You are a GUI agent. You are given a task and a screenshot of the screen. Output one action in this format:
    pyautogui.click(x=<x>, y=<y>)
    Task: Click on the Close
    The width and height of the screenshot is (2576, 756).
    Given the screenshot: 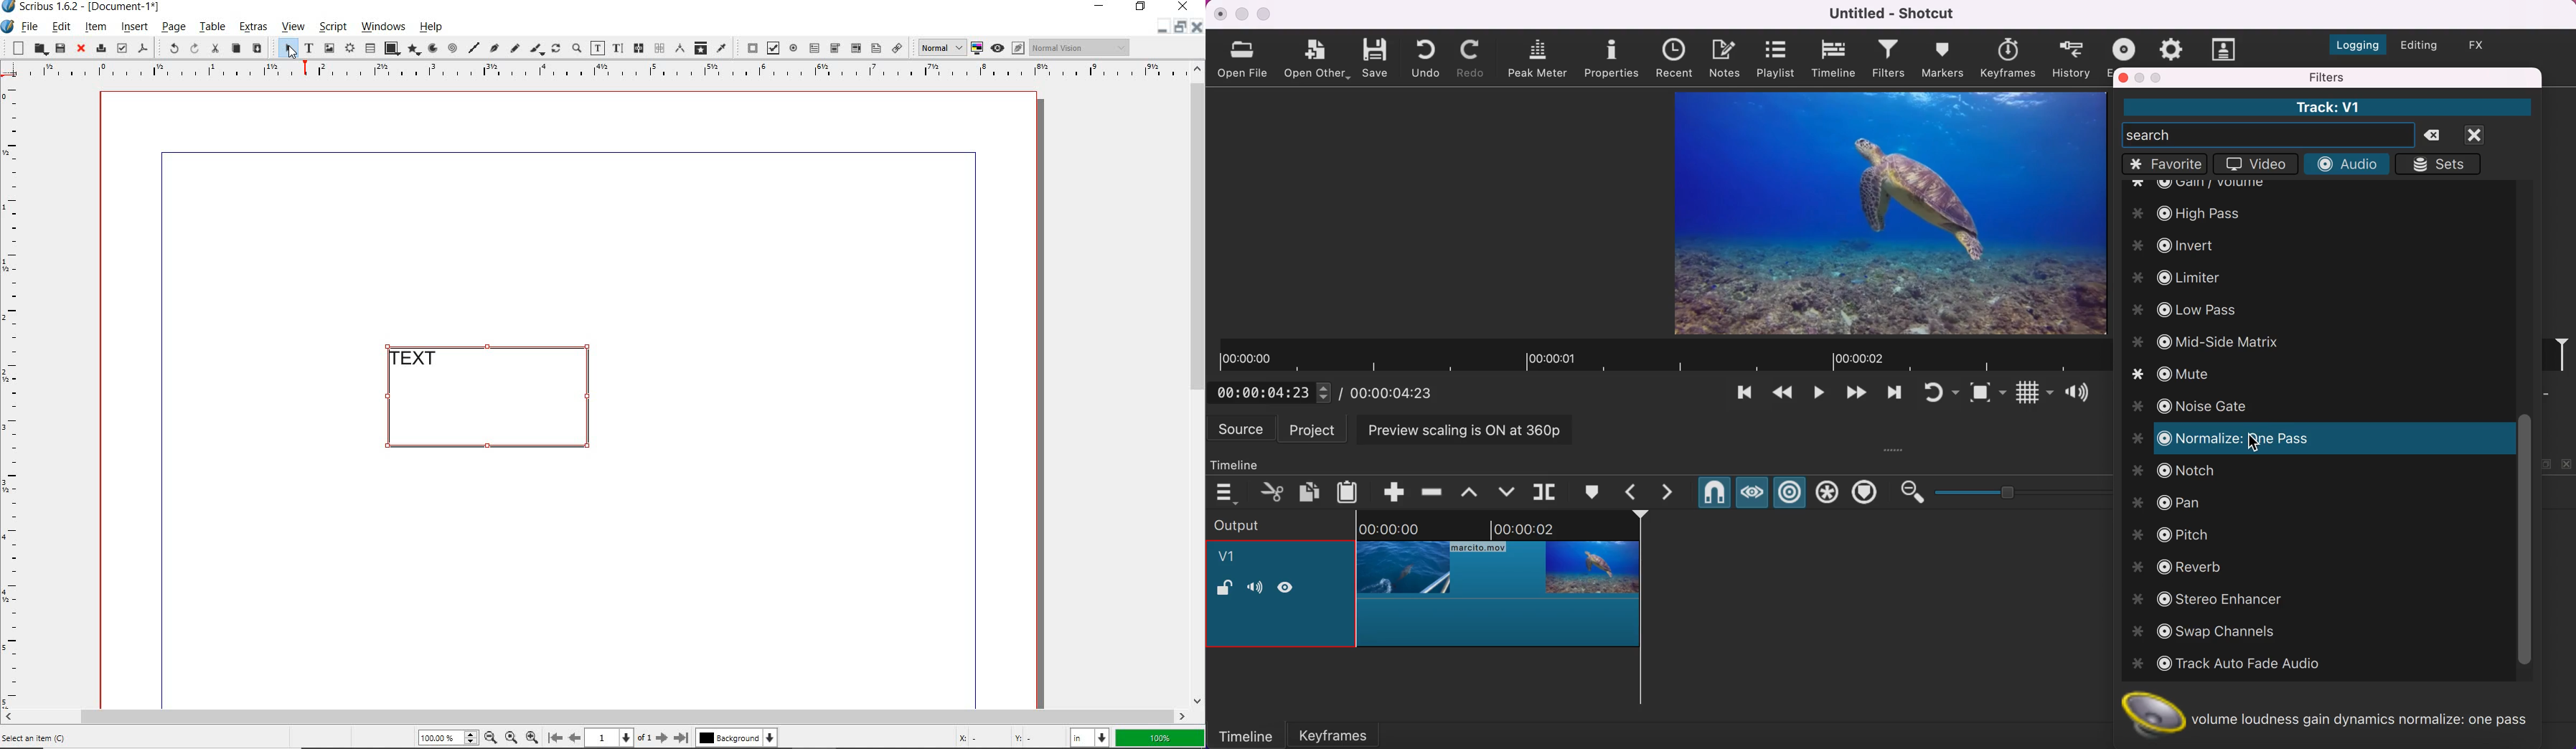 What is the action you would take?
    pyautogui.click(x=1196, y=27)
    